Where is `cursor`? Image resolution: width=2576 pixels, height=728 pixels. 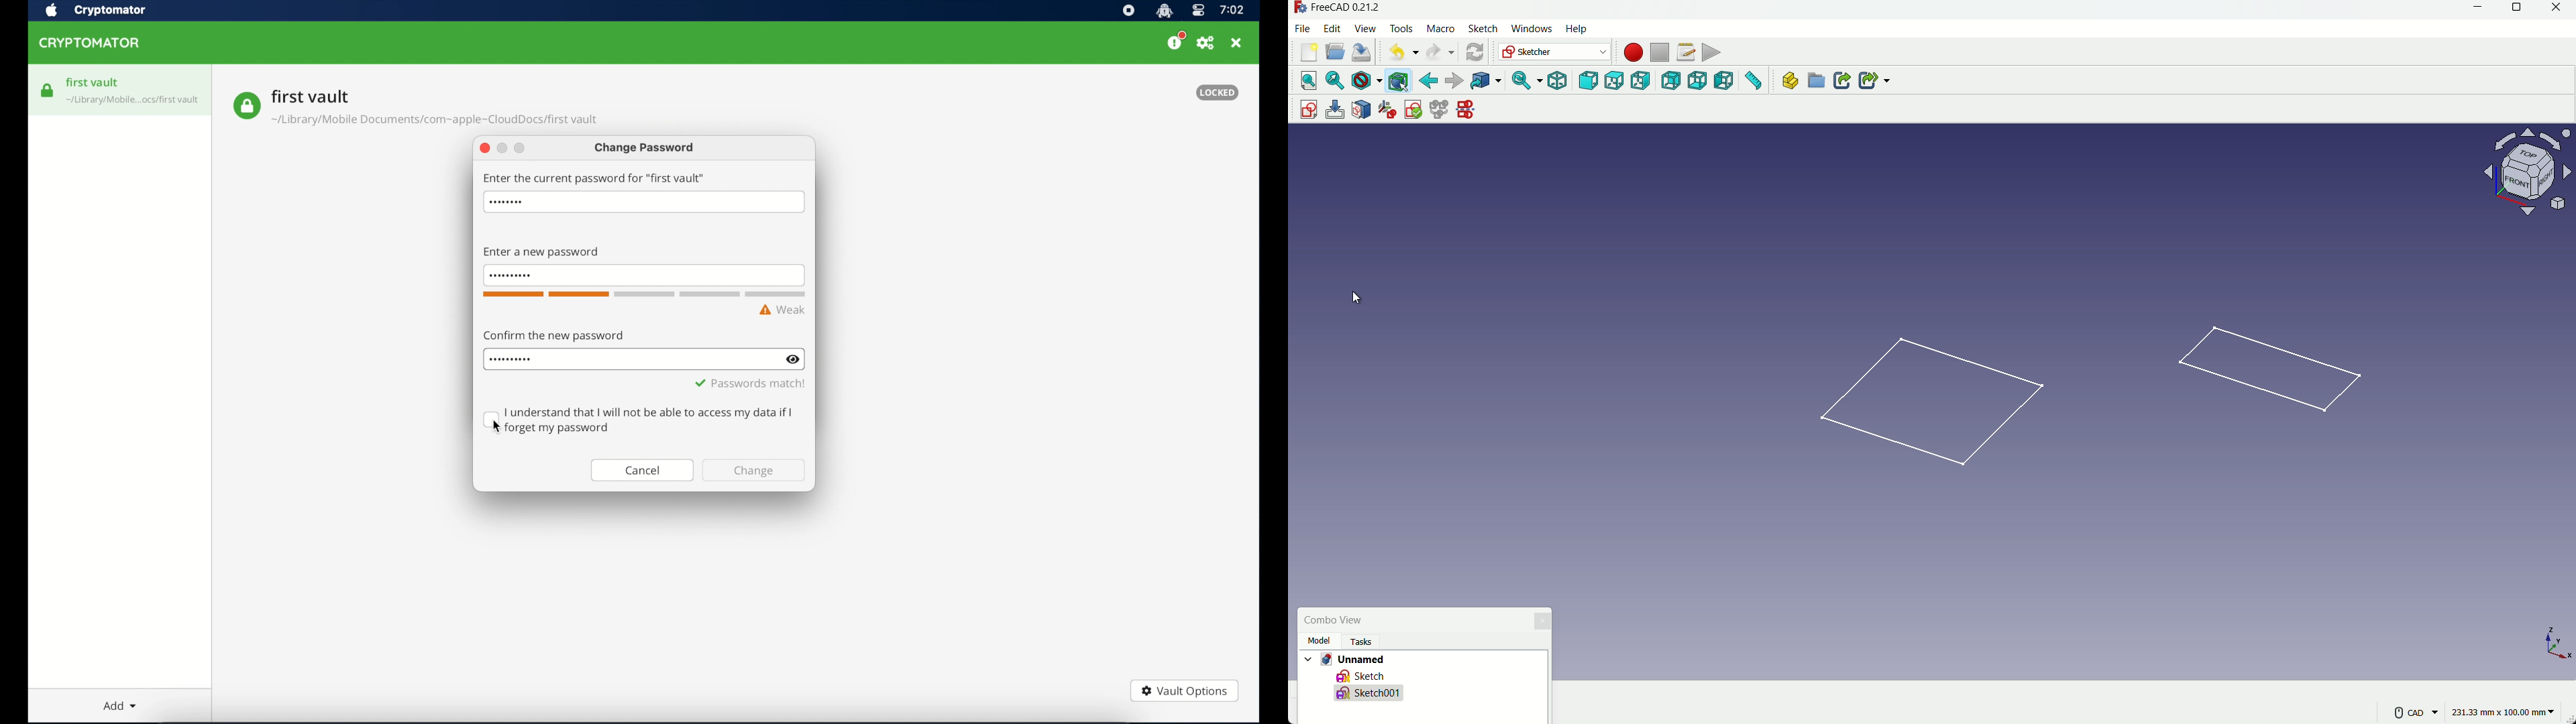 cursor is located at coordinates (1353, 296).